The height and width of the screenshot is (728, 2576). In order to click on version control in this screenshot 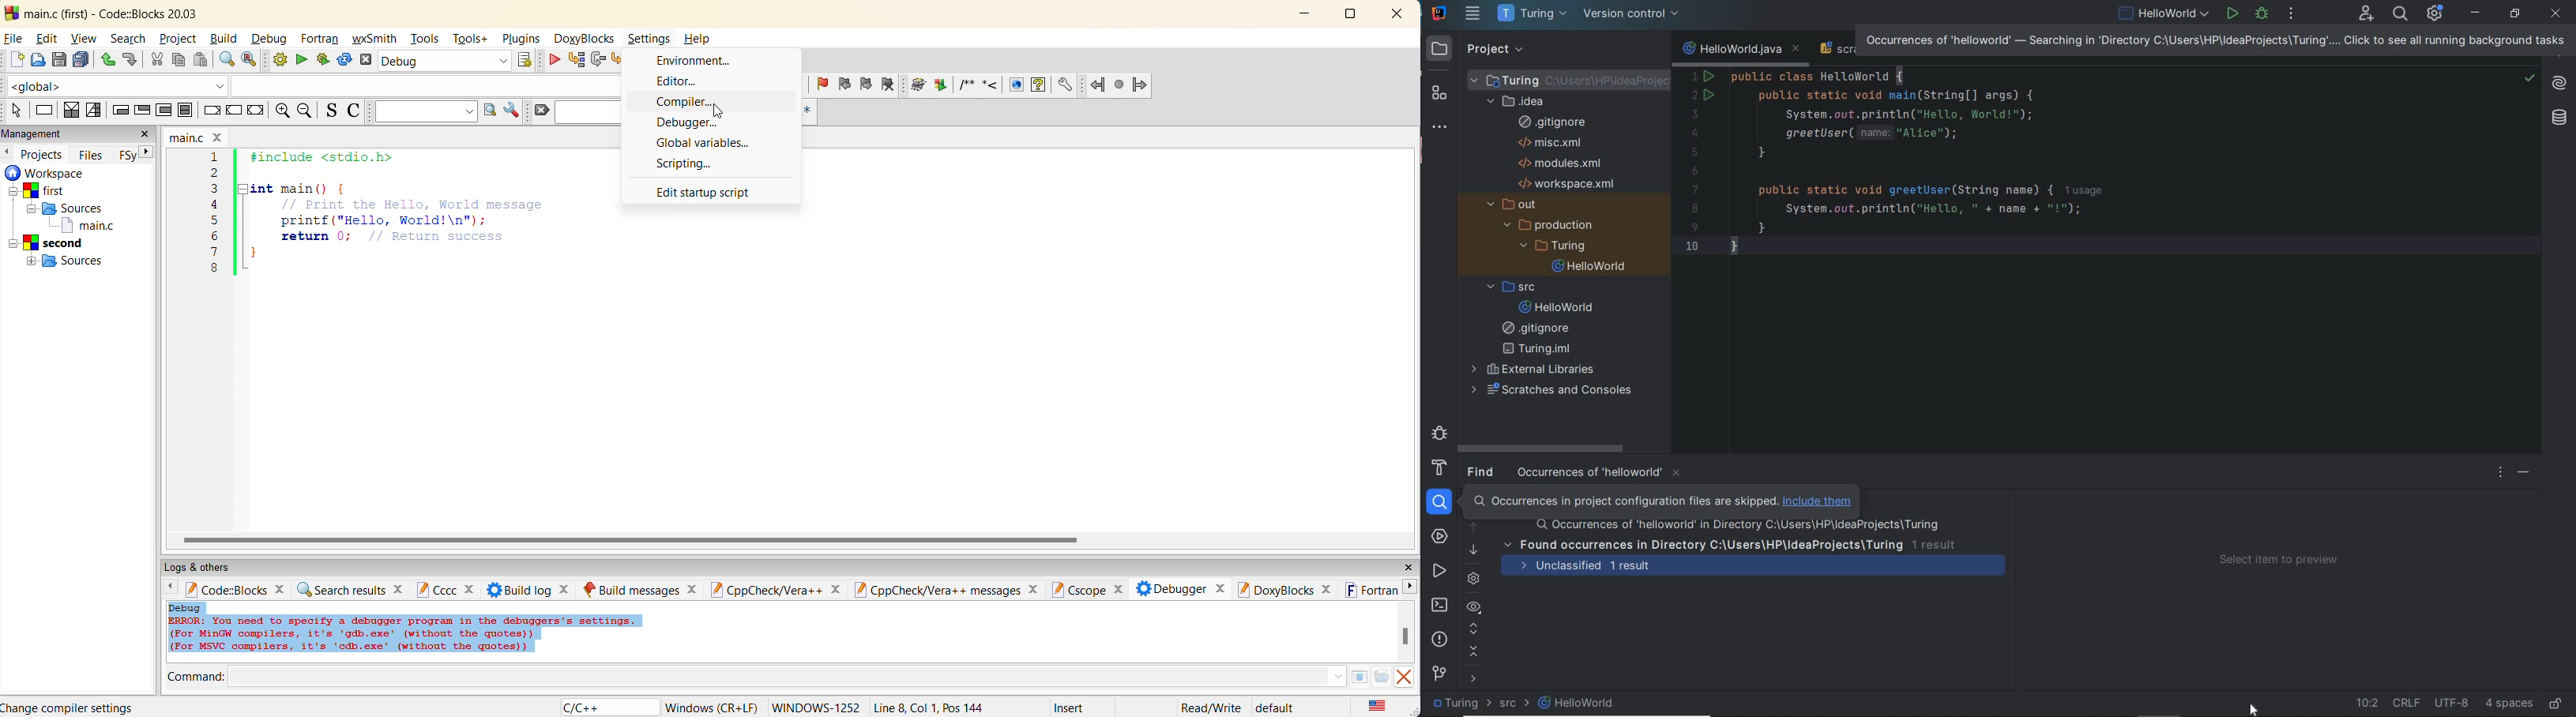, I will do `click(1438, 674)`.